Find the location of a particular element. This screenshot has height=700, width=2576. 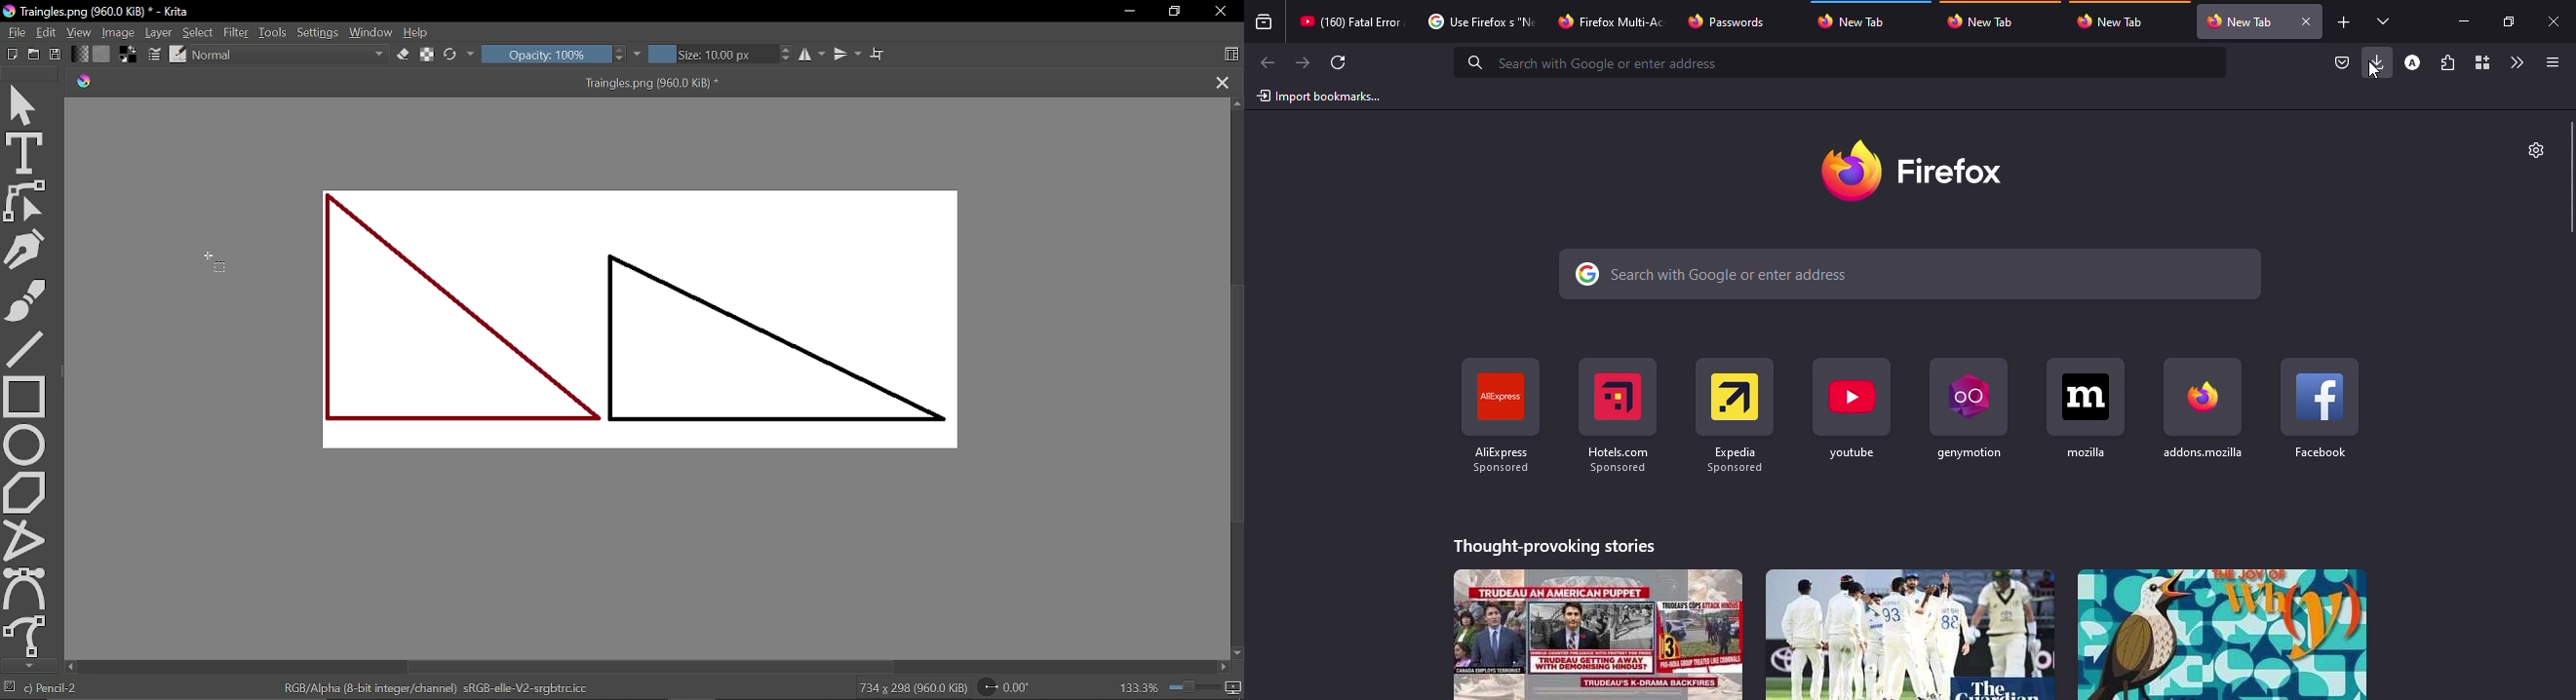

Layer is located at coordinates (158, 33).